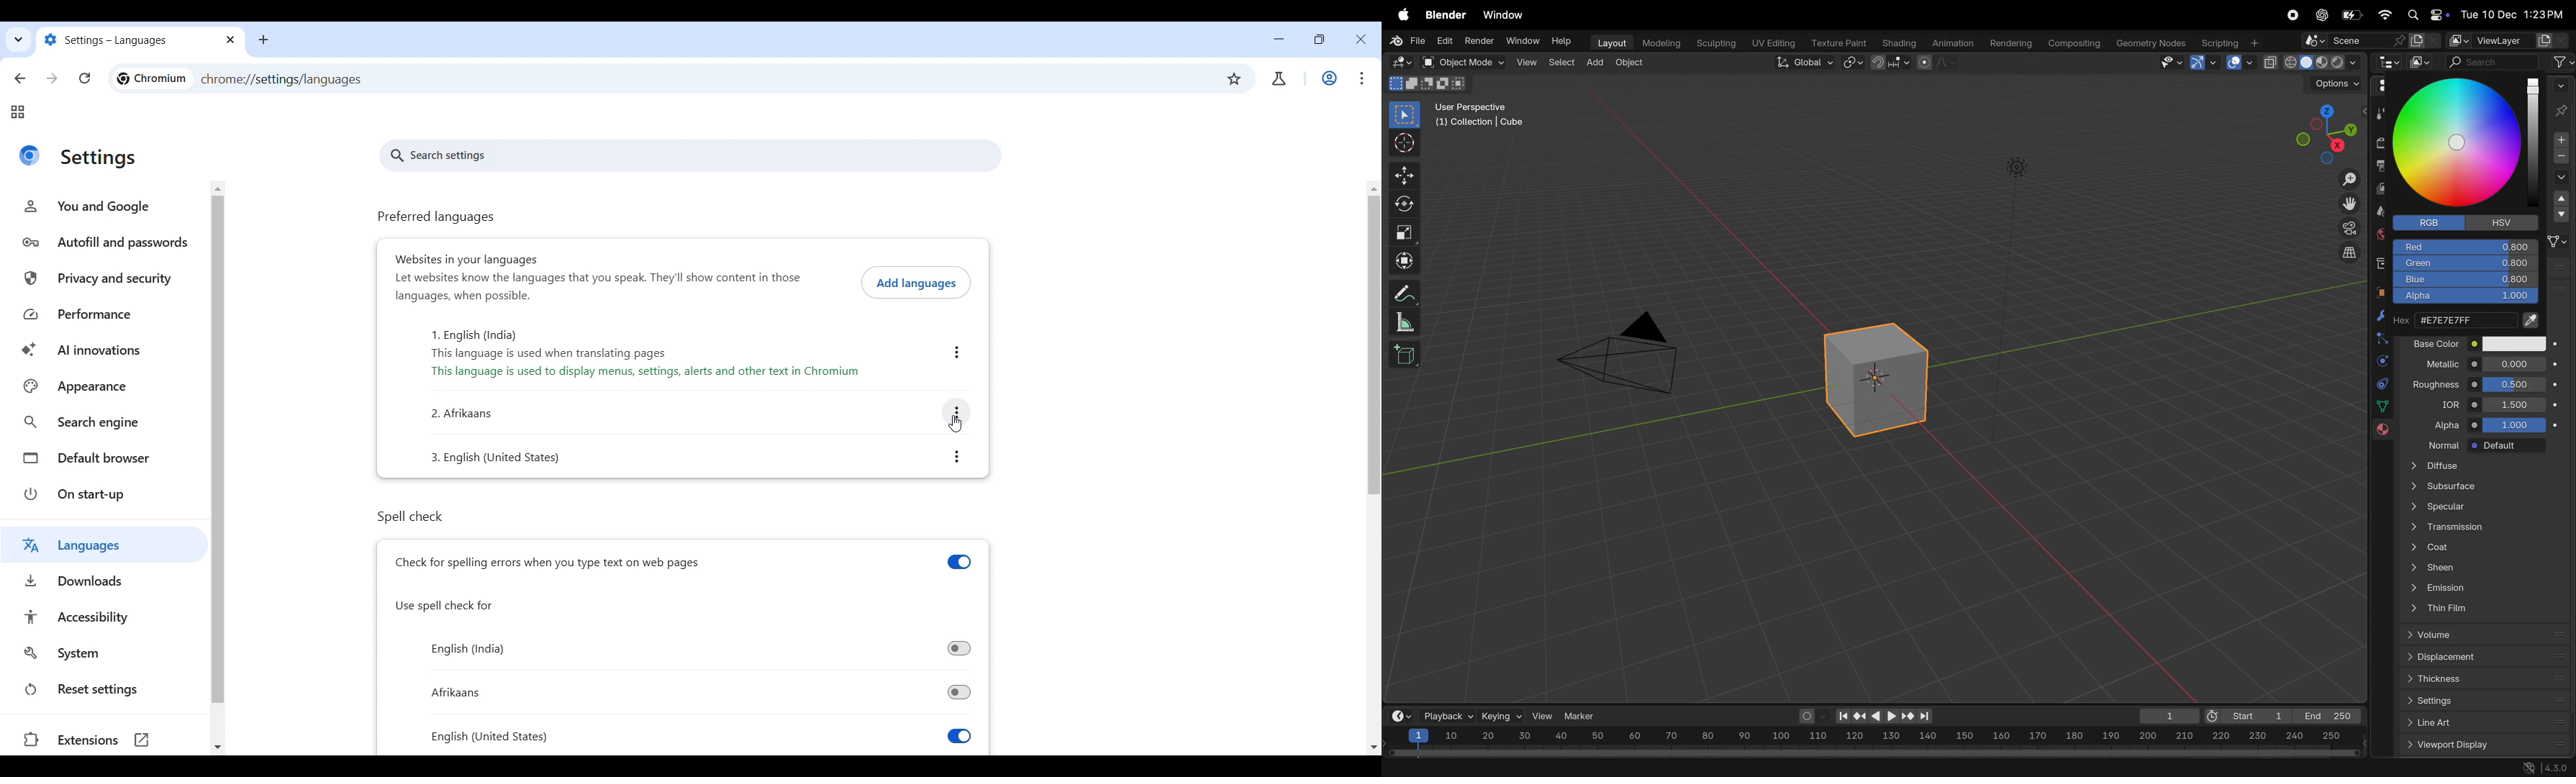  What do you see at coordinates (2153, 43) in the screenshot?
I see `Geometry` at bounding box center [2153, 43].